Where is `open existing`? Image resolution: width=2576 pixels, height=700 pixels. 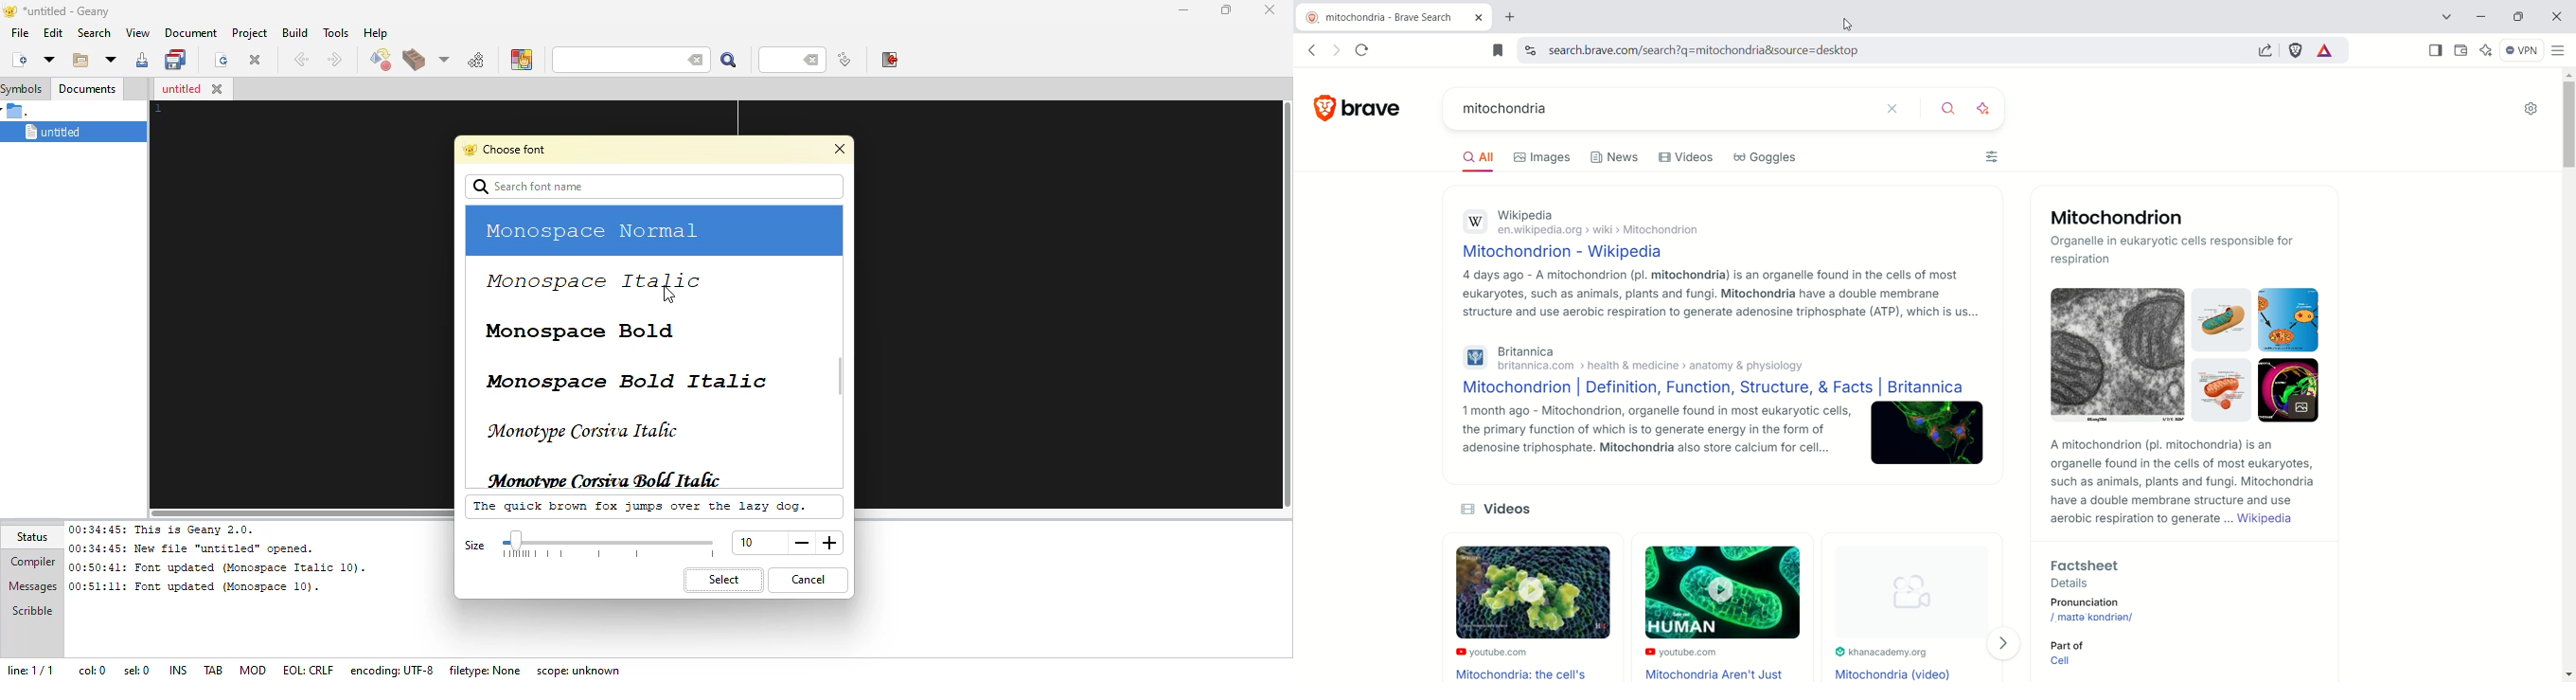 open existing is located at coordinates (79, 60).